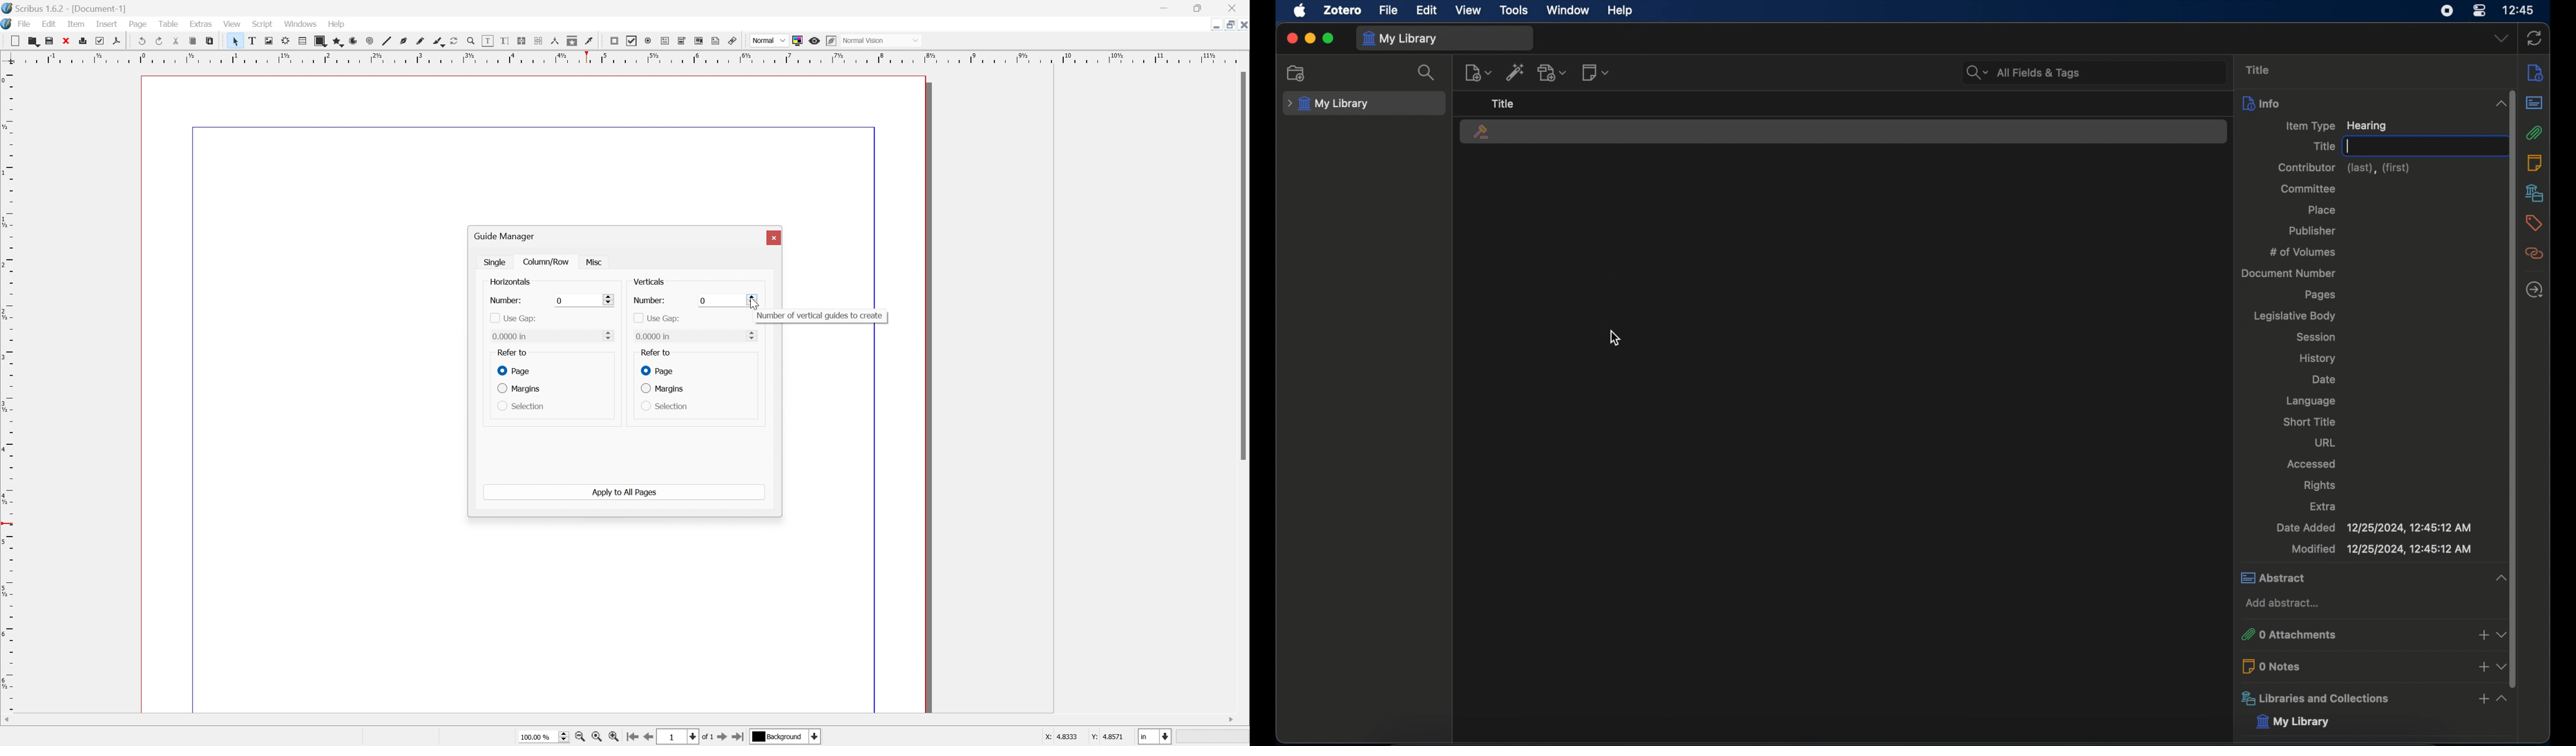 The height and width of the screenshot is (756, 2576). What do you see at coordinates (1084, 739) in the screenshot?
I see `coordinates` at bounding box center [1084, 739].